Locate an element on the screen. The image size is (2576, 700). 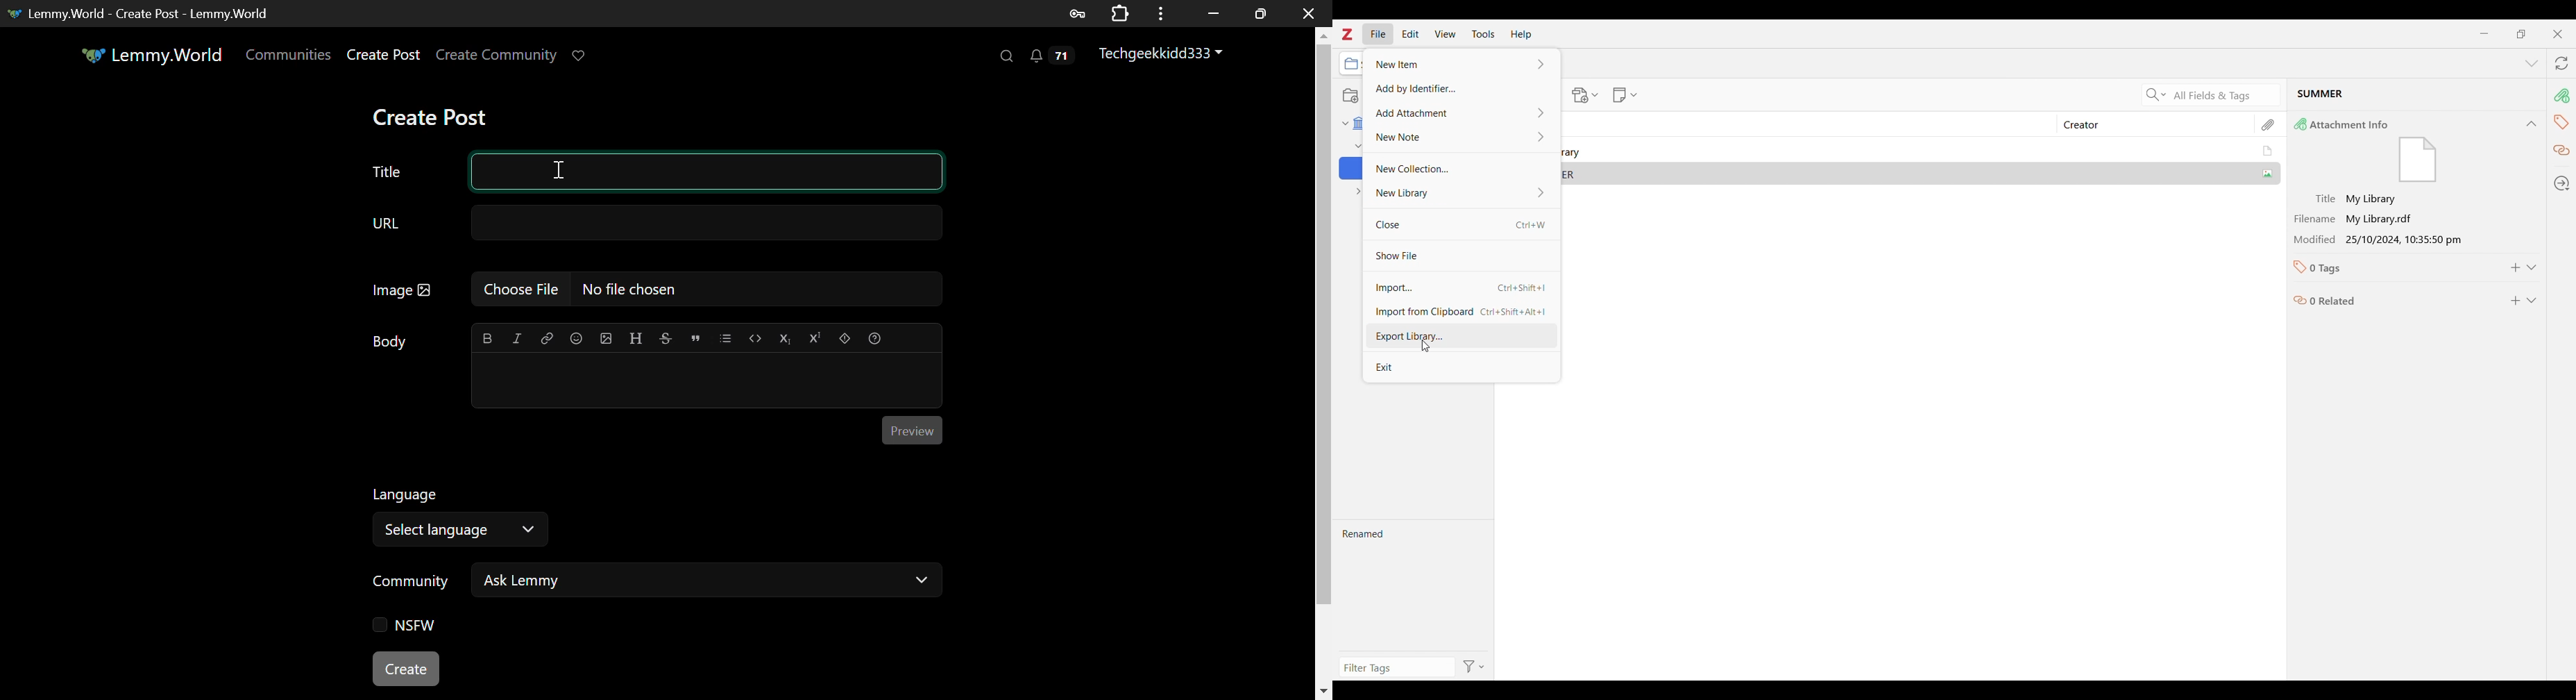
0 Tags is located at coordinates (2390, 268).